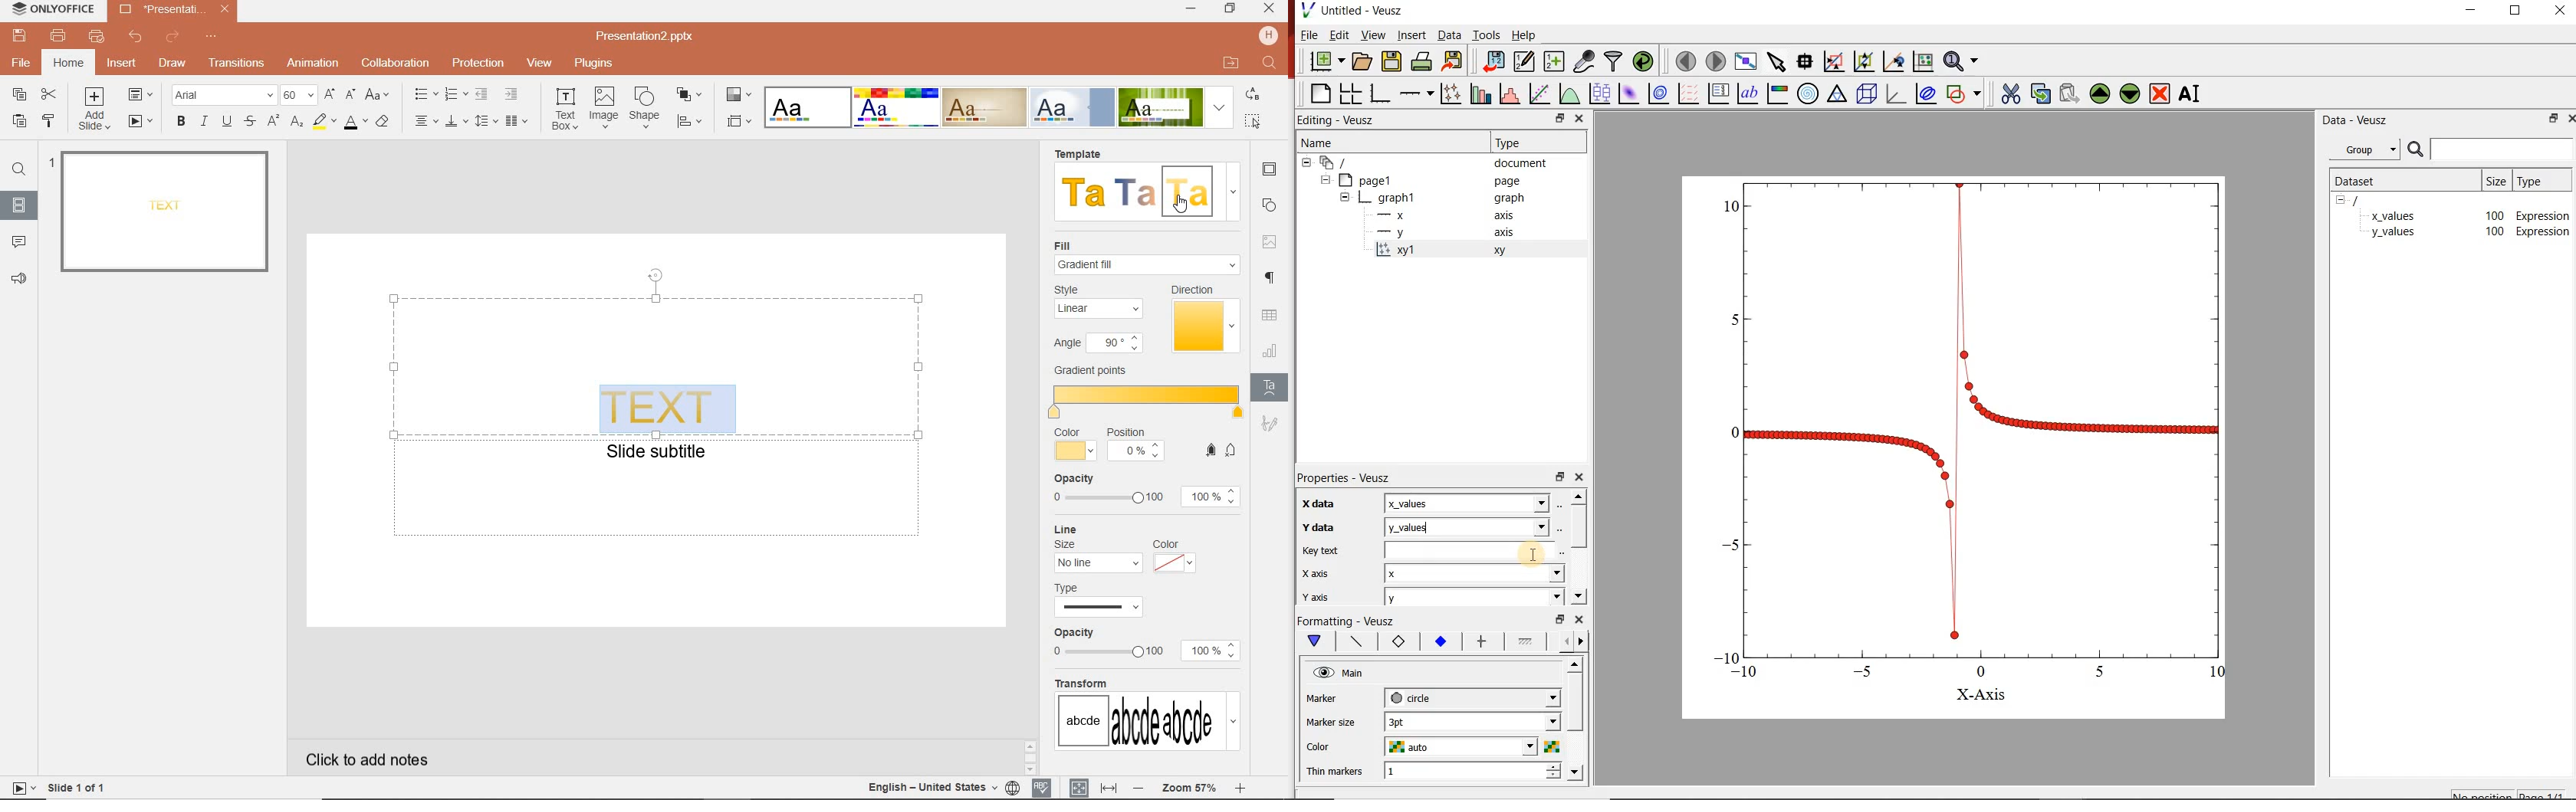  Describe the element at coordinates (1270, 349) in the screenshot. I see `CHART SETTINGS` at that location.